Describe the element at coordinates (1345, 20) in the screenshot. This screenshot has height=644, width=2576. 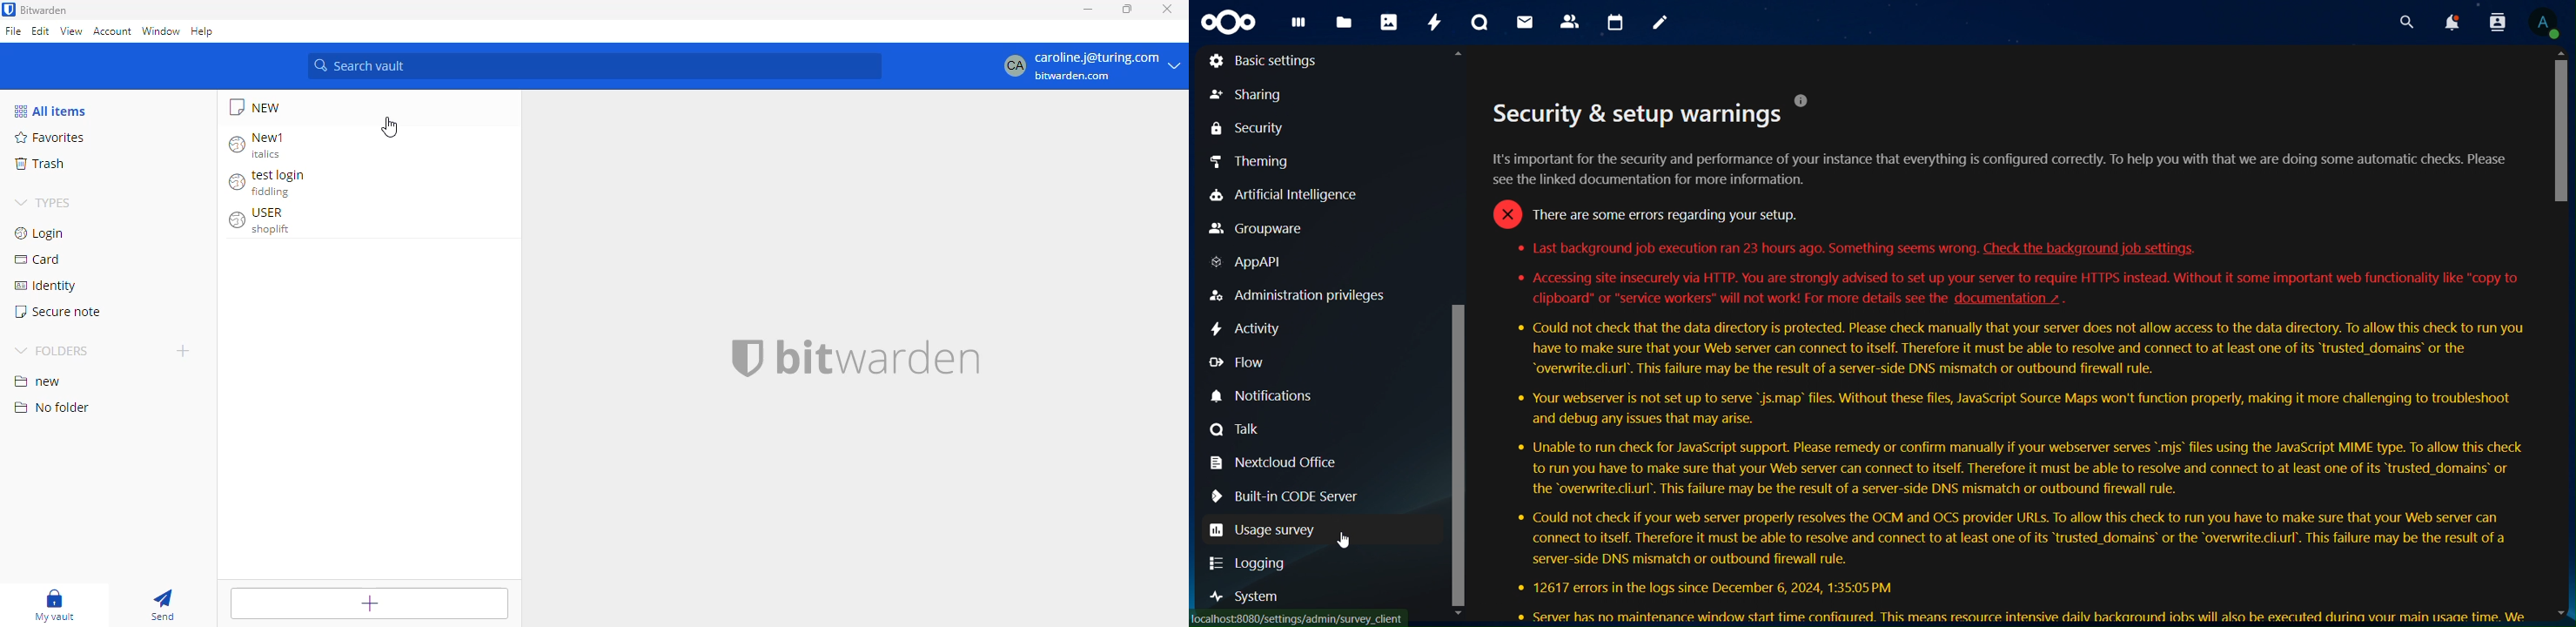
I see `files` at that location.